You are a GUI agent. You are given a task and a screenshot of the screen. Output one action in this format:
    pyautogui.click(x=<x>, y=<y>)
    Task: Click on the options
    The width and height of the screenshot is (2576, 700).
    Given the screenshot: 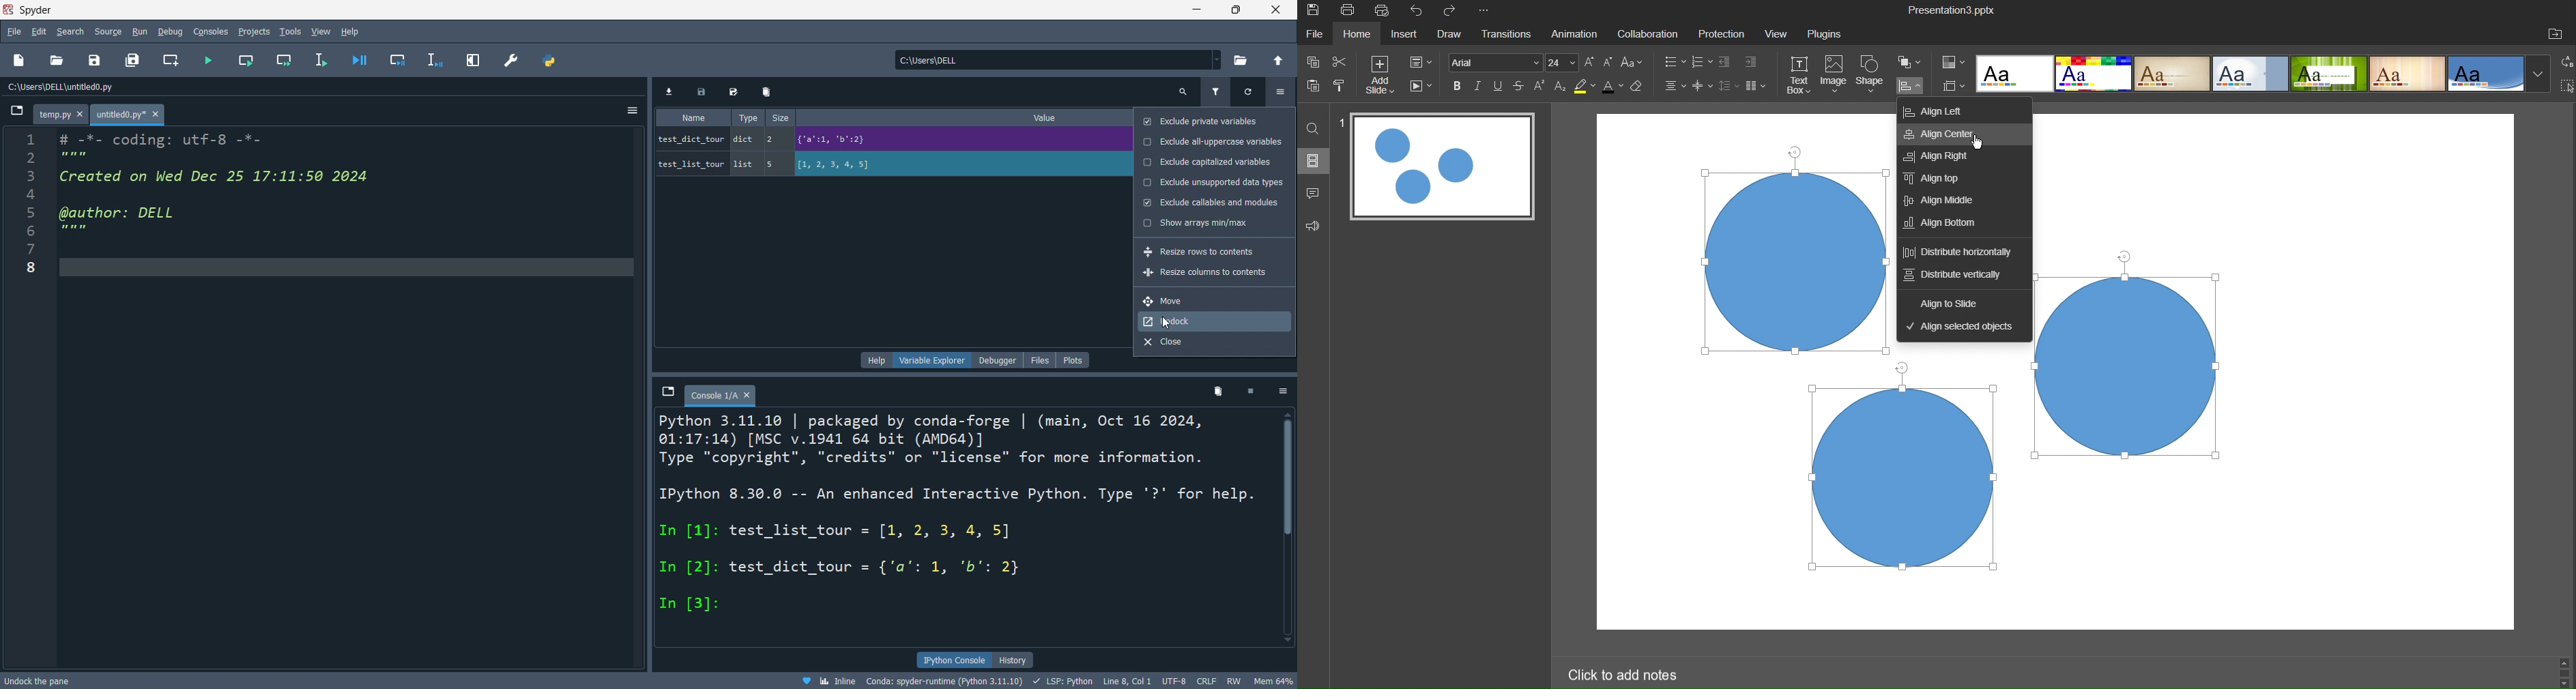 What is the action you would take?
    pyautogui.click(x=628, y=111)
    